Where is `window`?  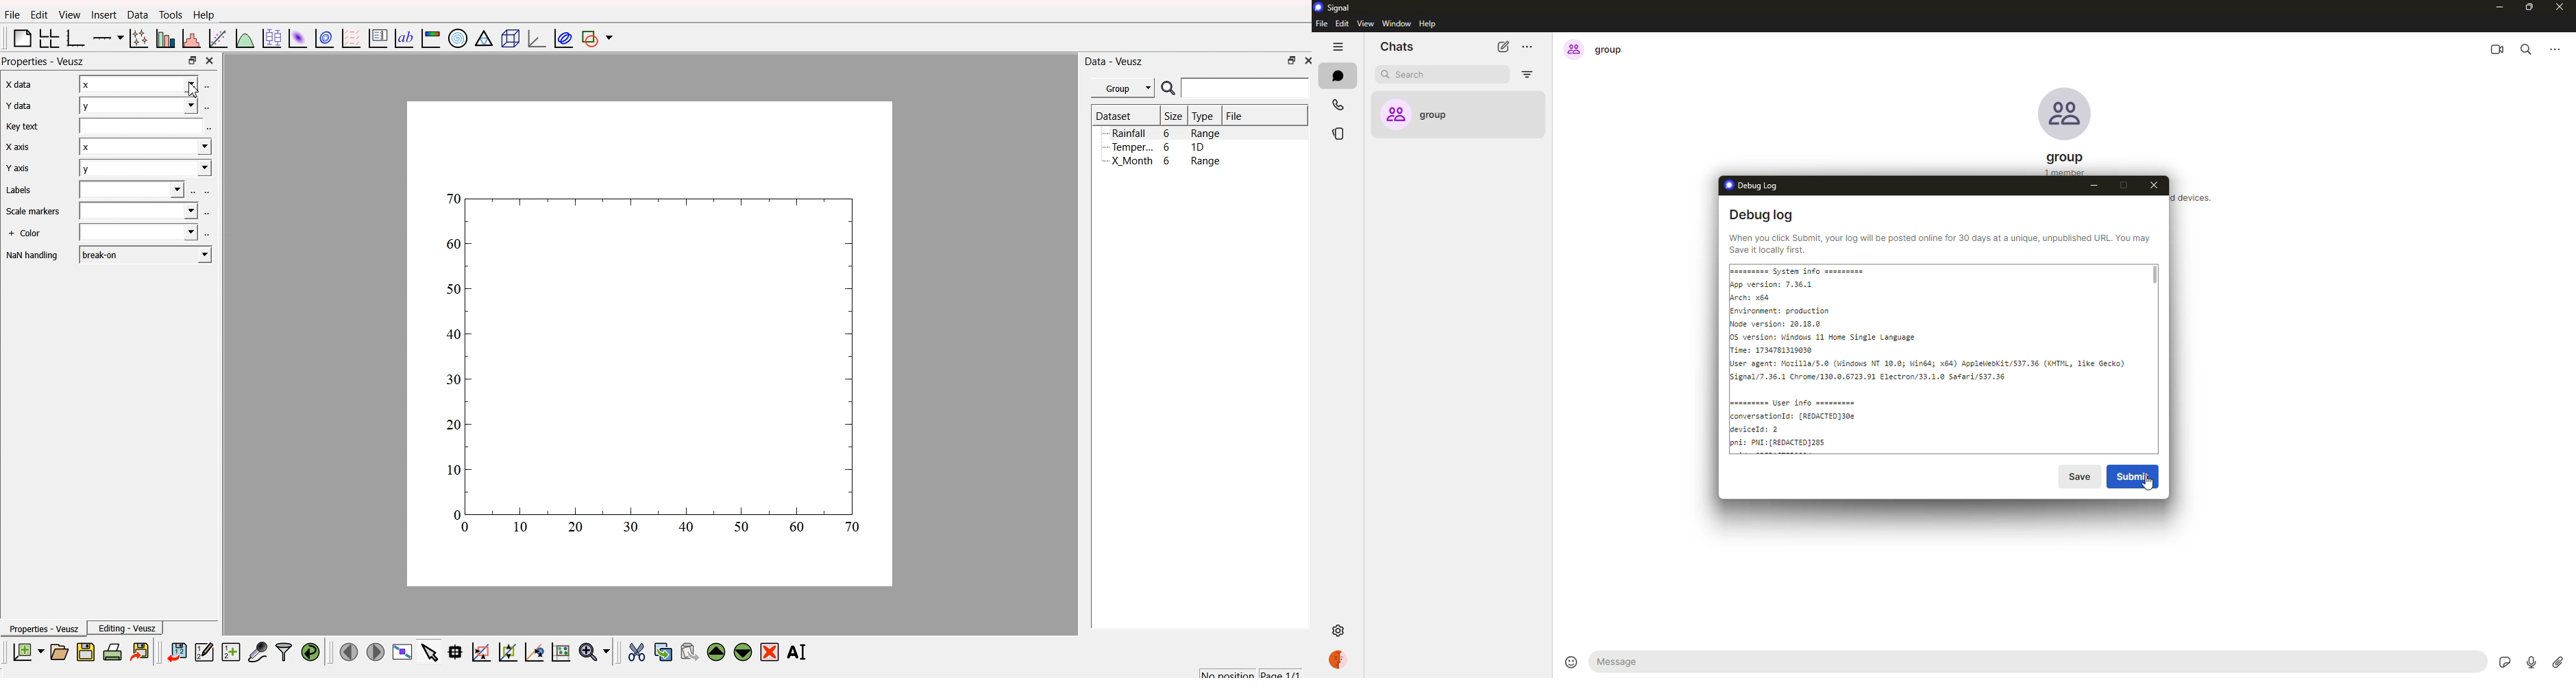
window is located at coordinates (1397, 24).